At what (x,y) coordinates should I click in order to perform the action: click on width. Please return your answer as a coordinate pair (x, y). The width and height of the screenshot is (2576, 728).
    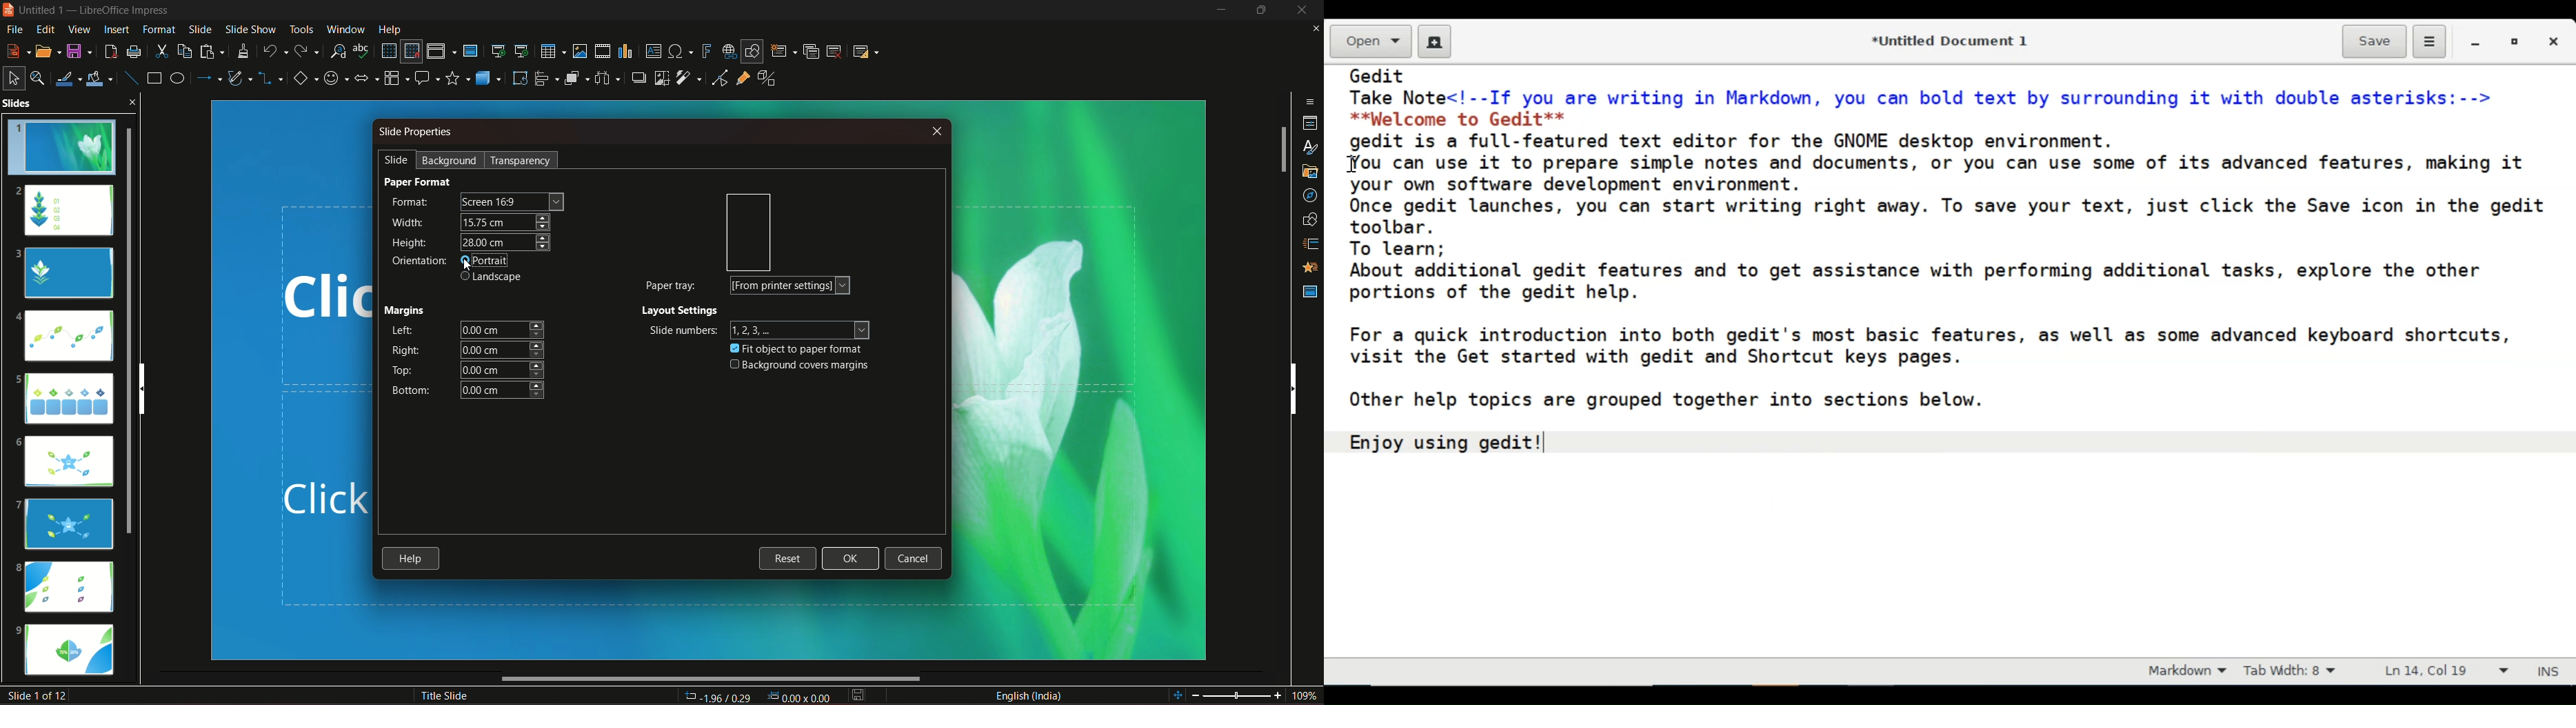
    Looking at the image, I should click on (408, 221).